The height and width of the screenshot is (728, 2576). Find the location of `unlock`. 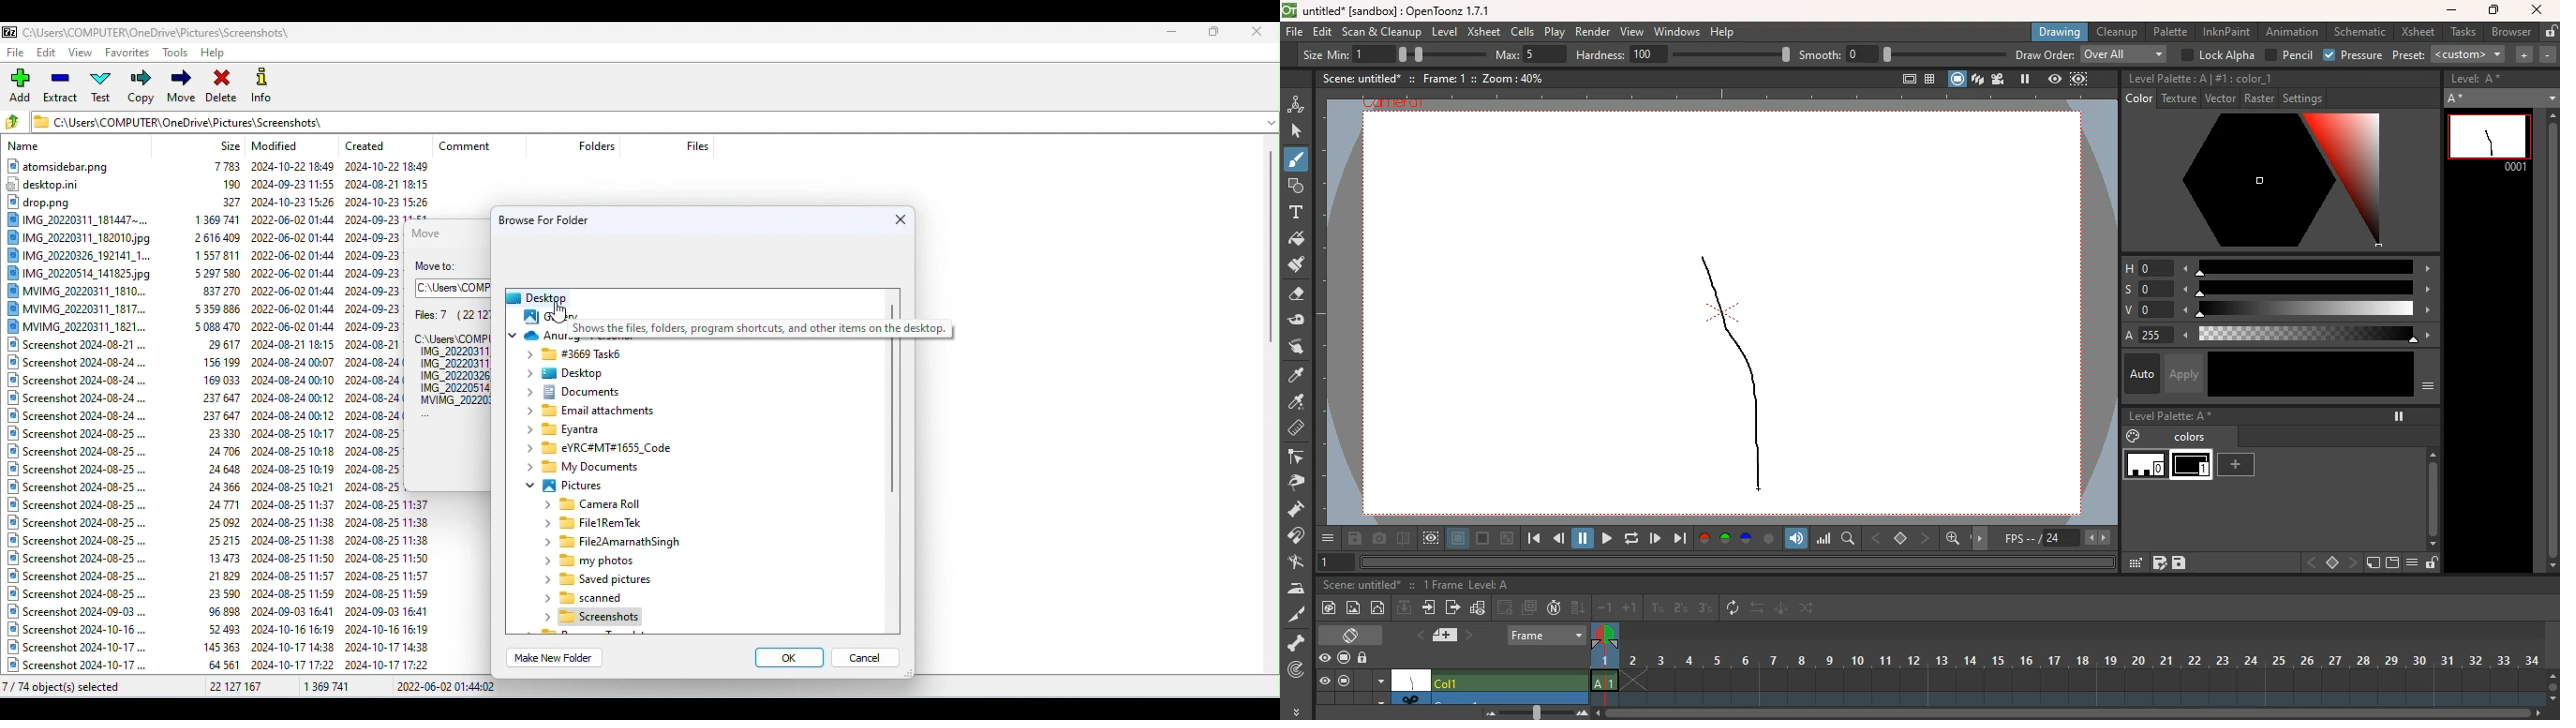

unlock is located at coordinates (1366, 657).